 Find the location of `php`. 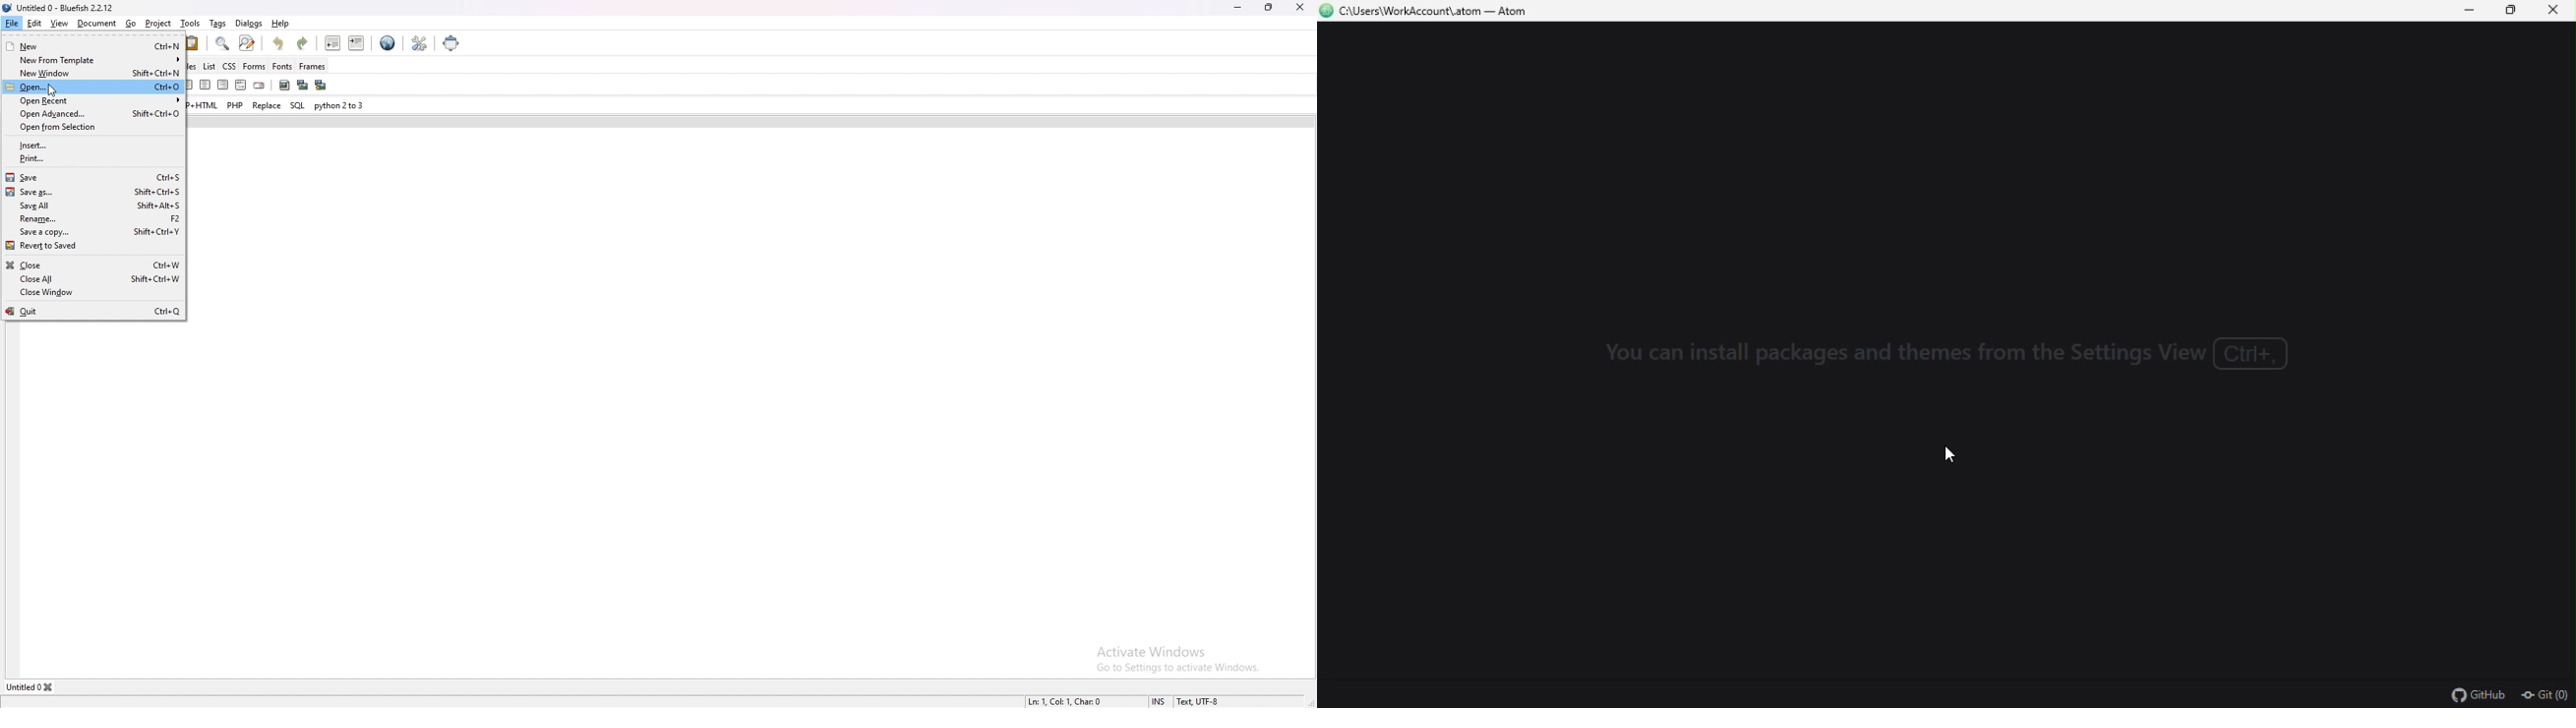

php is located at coordinates (236, 106).